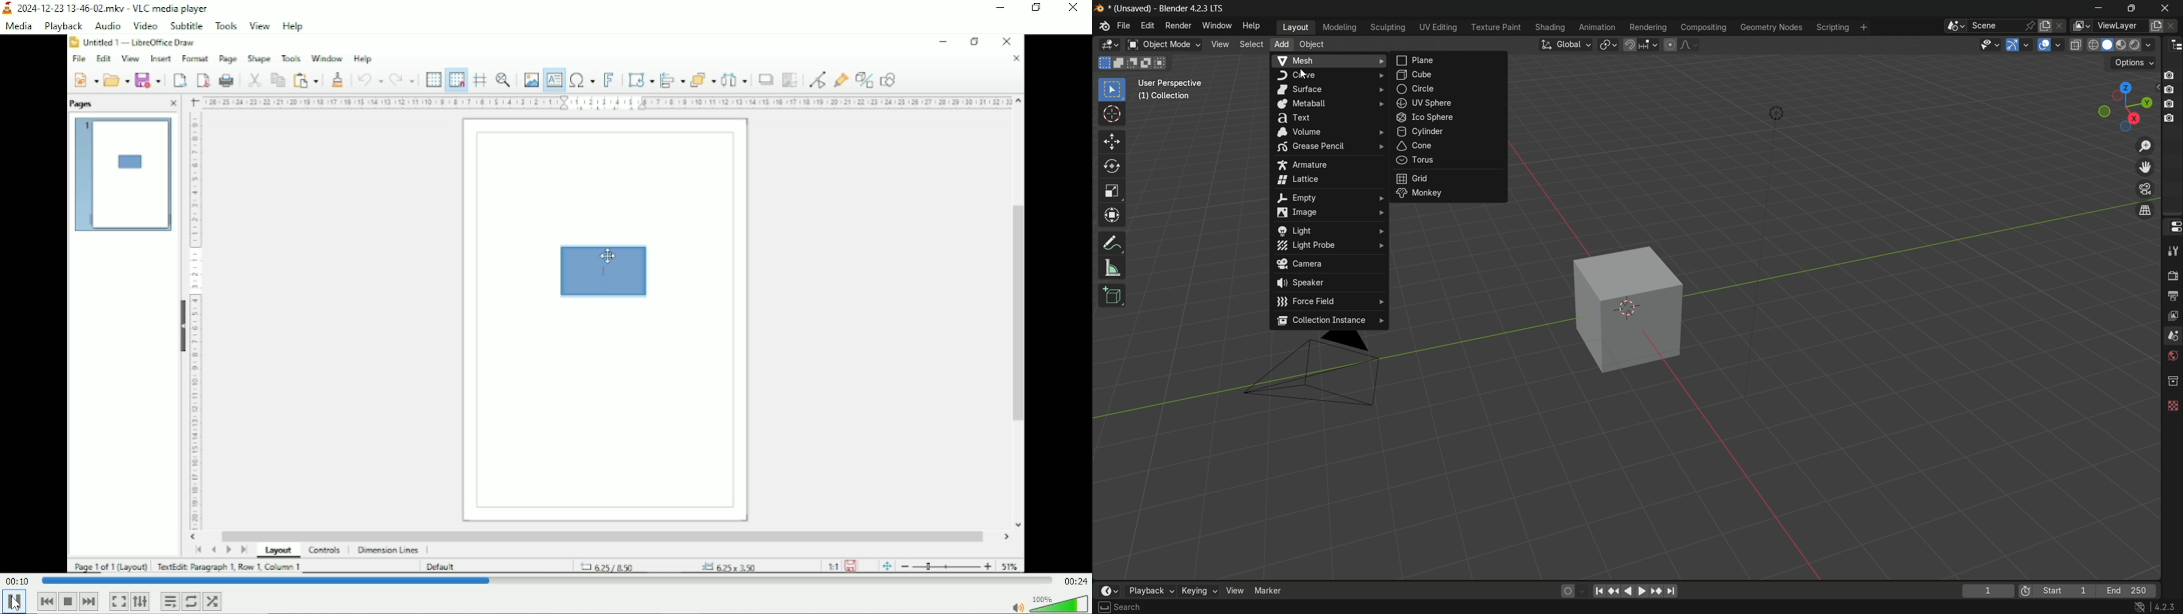 This screenshot has height=616, width=2184. What do you see at coordinates (1297, 28) in the screenshot?
I see `layout menu` at bounding box center [1297, 28].